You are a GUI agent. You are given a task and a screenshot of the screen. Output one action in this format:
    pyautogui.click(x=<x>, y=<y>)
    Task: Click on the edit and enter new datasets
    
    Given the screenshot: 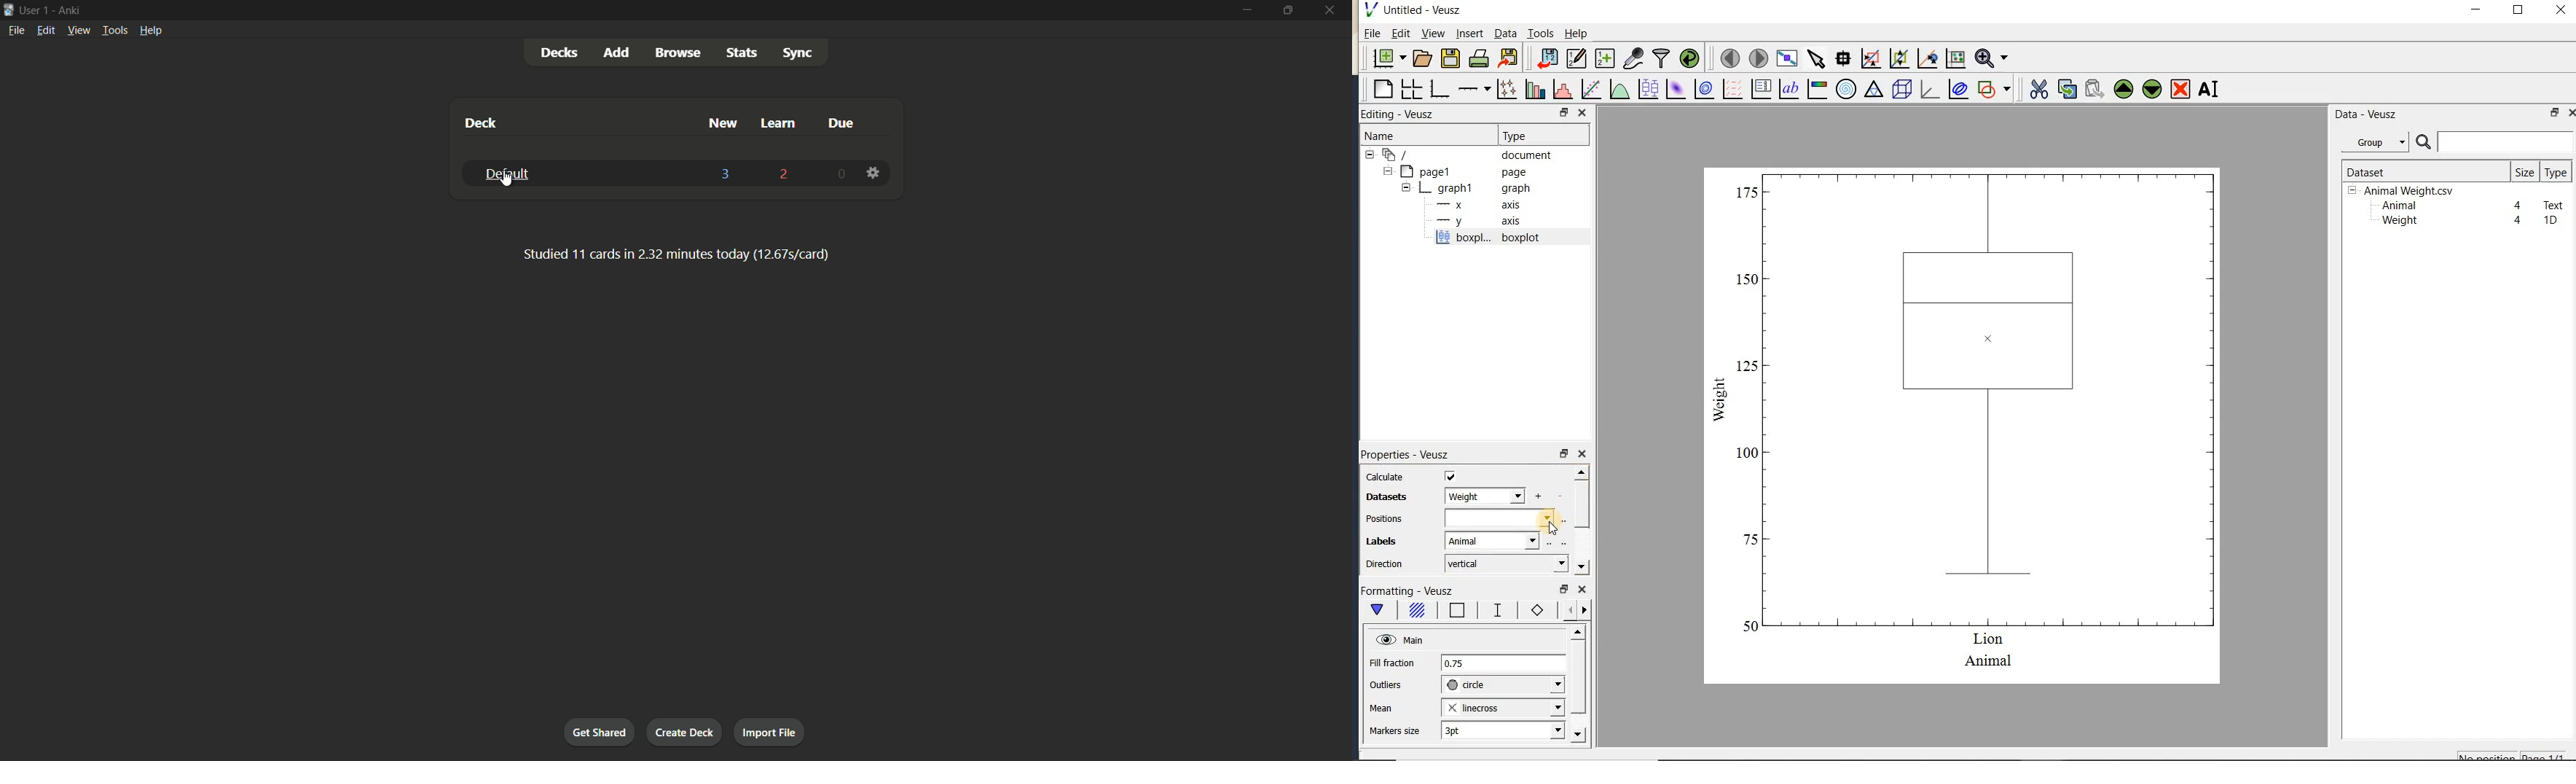 What is the action you would take?
    pyautogui.click(x=1576, y=58)
    